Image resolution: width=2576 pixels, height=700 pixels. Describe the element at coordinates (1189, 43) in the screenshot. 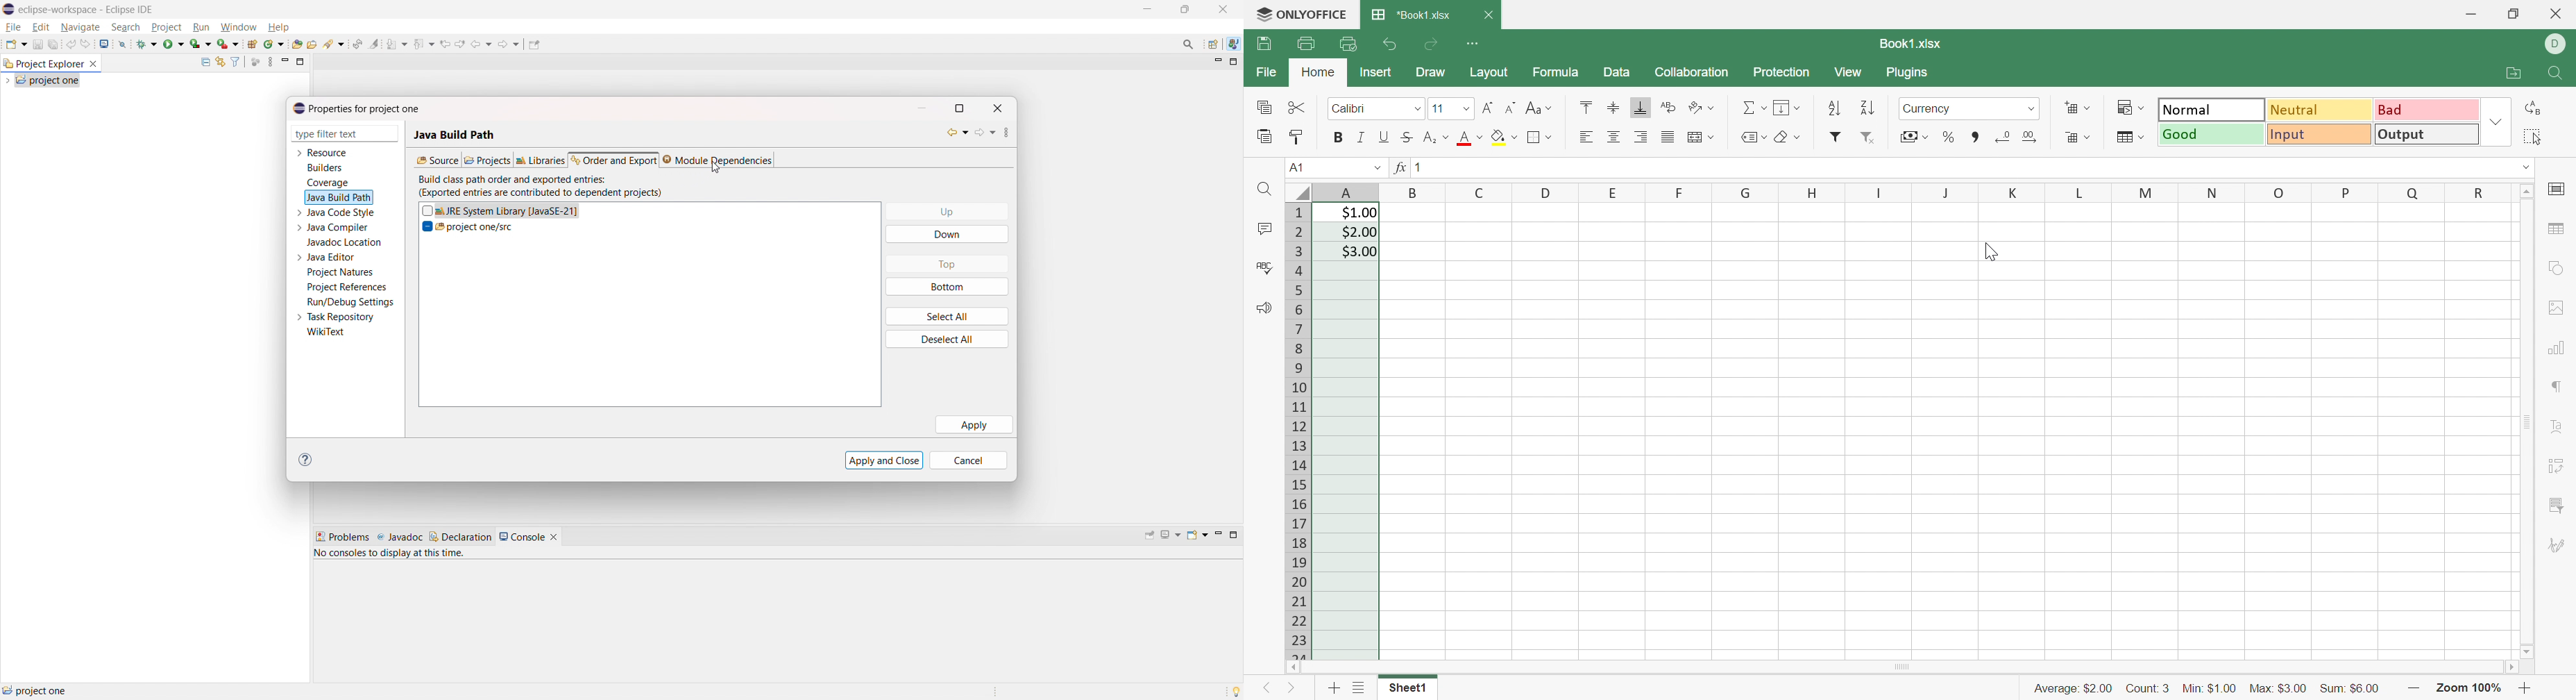

I see `access commands and other items` at that location.